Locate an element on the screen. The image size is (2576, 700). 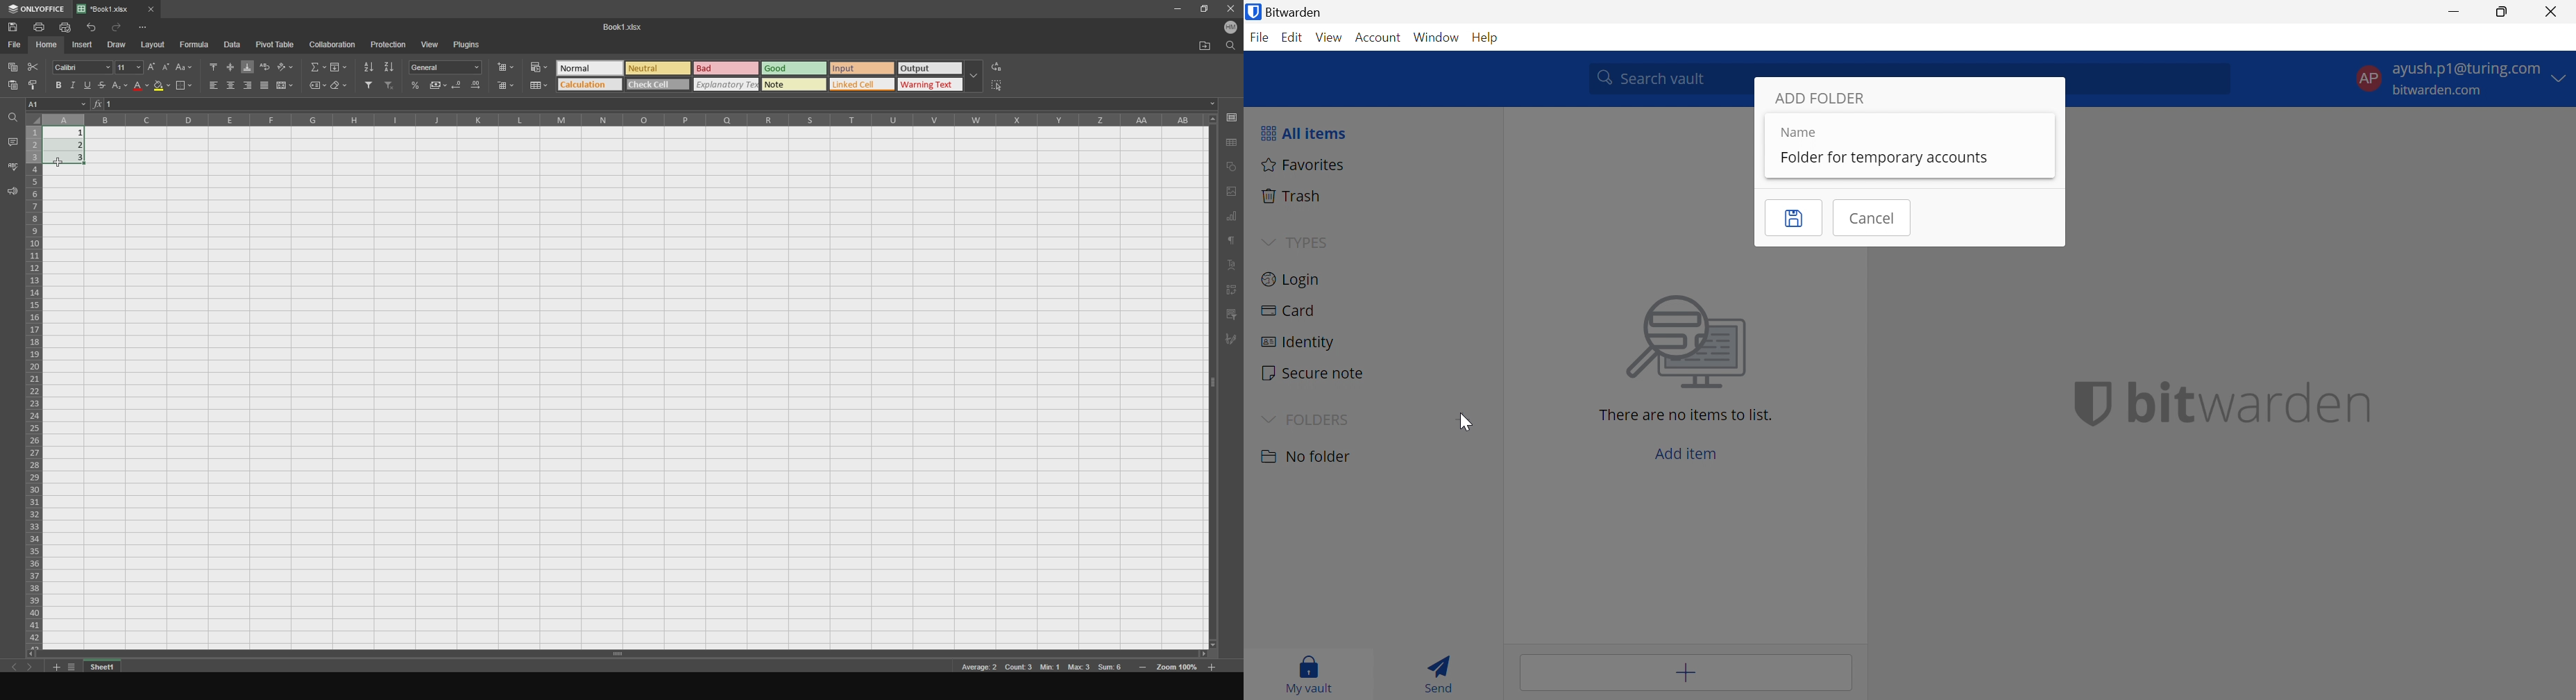
Login is located at coordinates (1291, 281).